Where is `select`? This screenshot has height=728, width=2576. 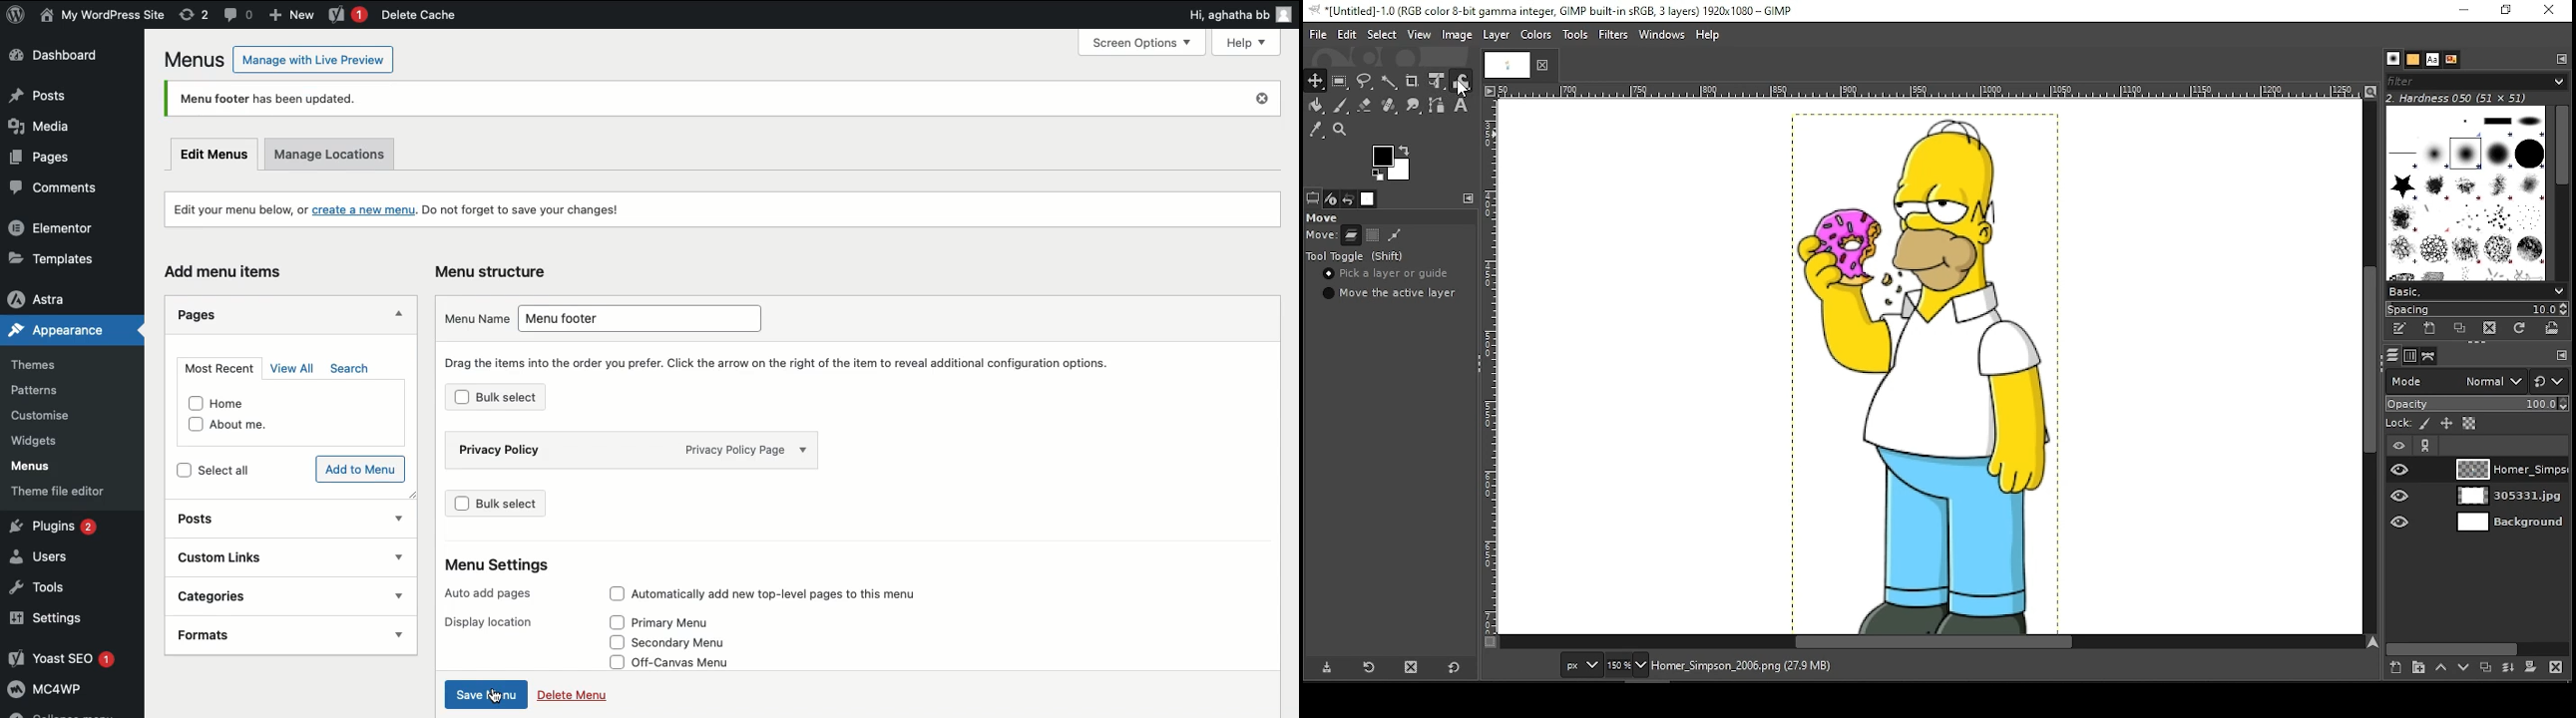 select is located at coordinates (1383, 34).